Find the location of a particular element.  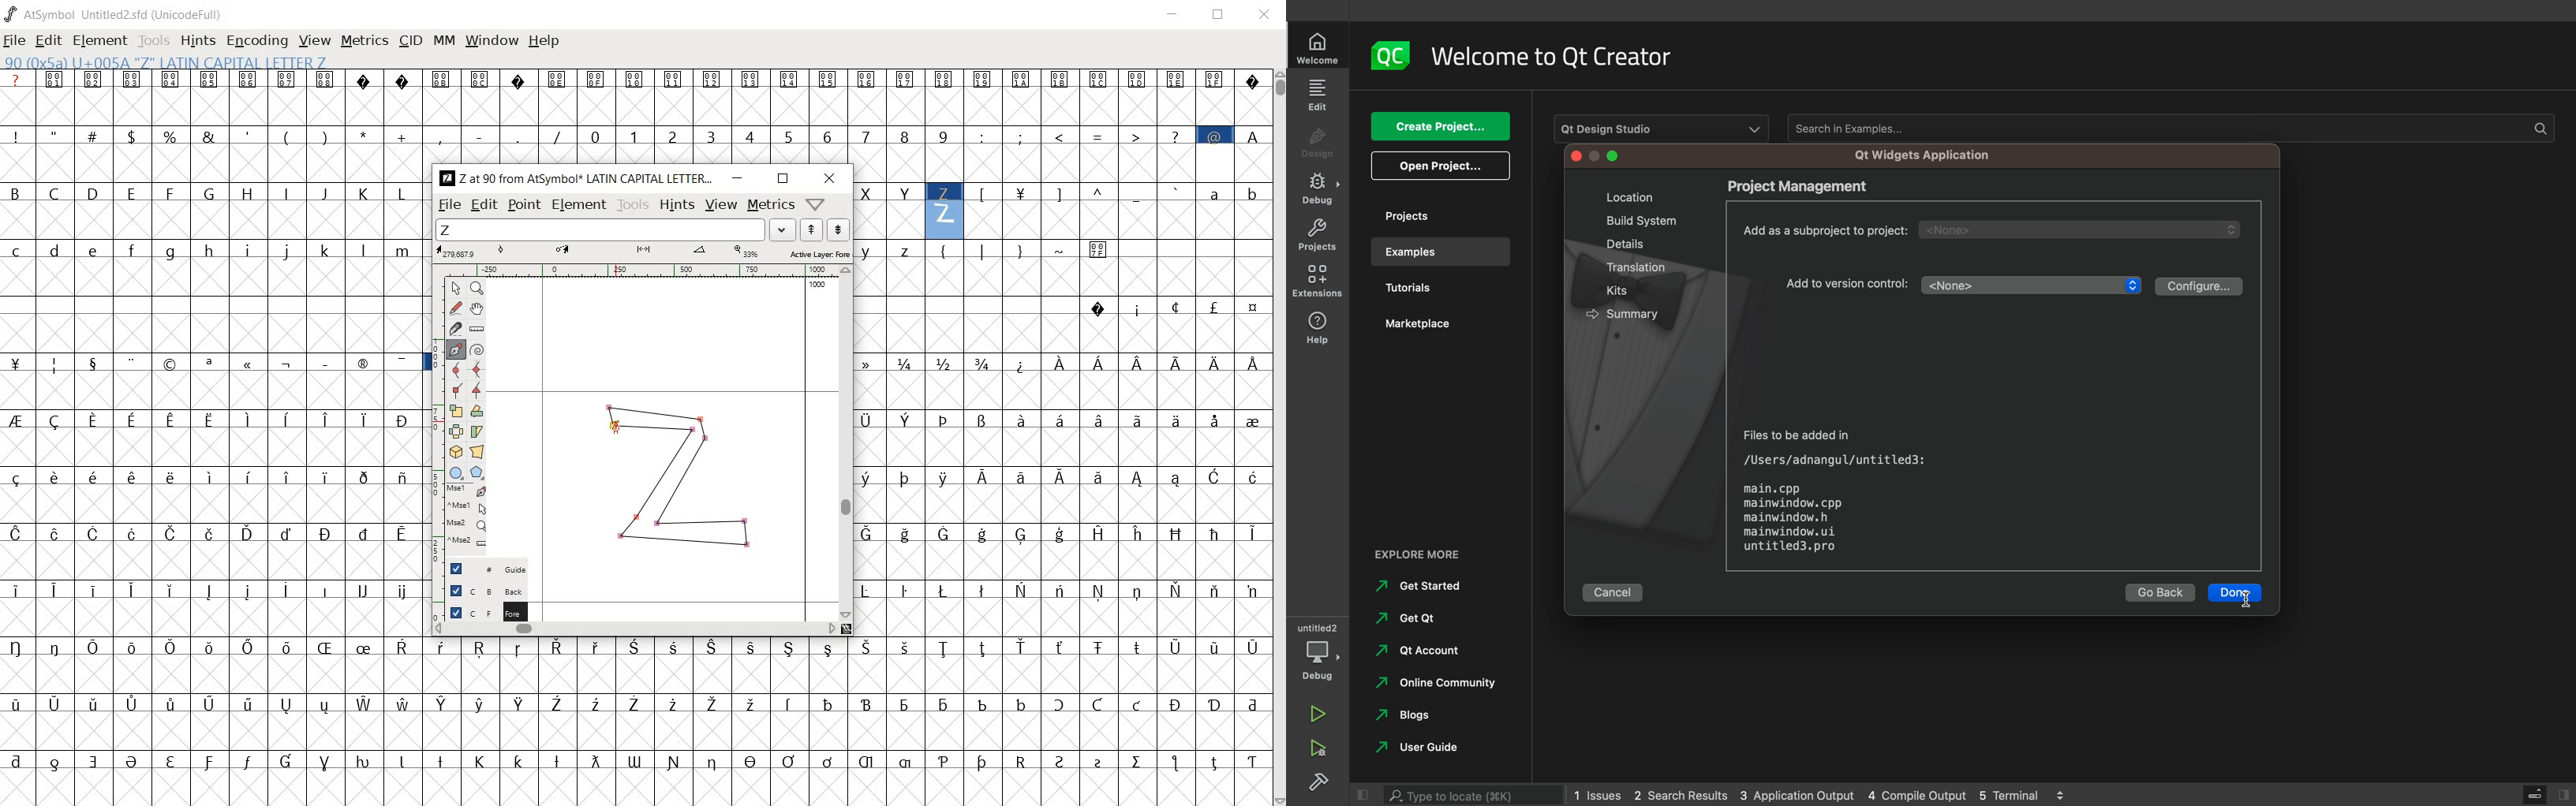

rotate the selection in 3D and project back to plane is located at coordinates (455, 451).